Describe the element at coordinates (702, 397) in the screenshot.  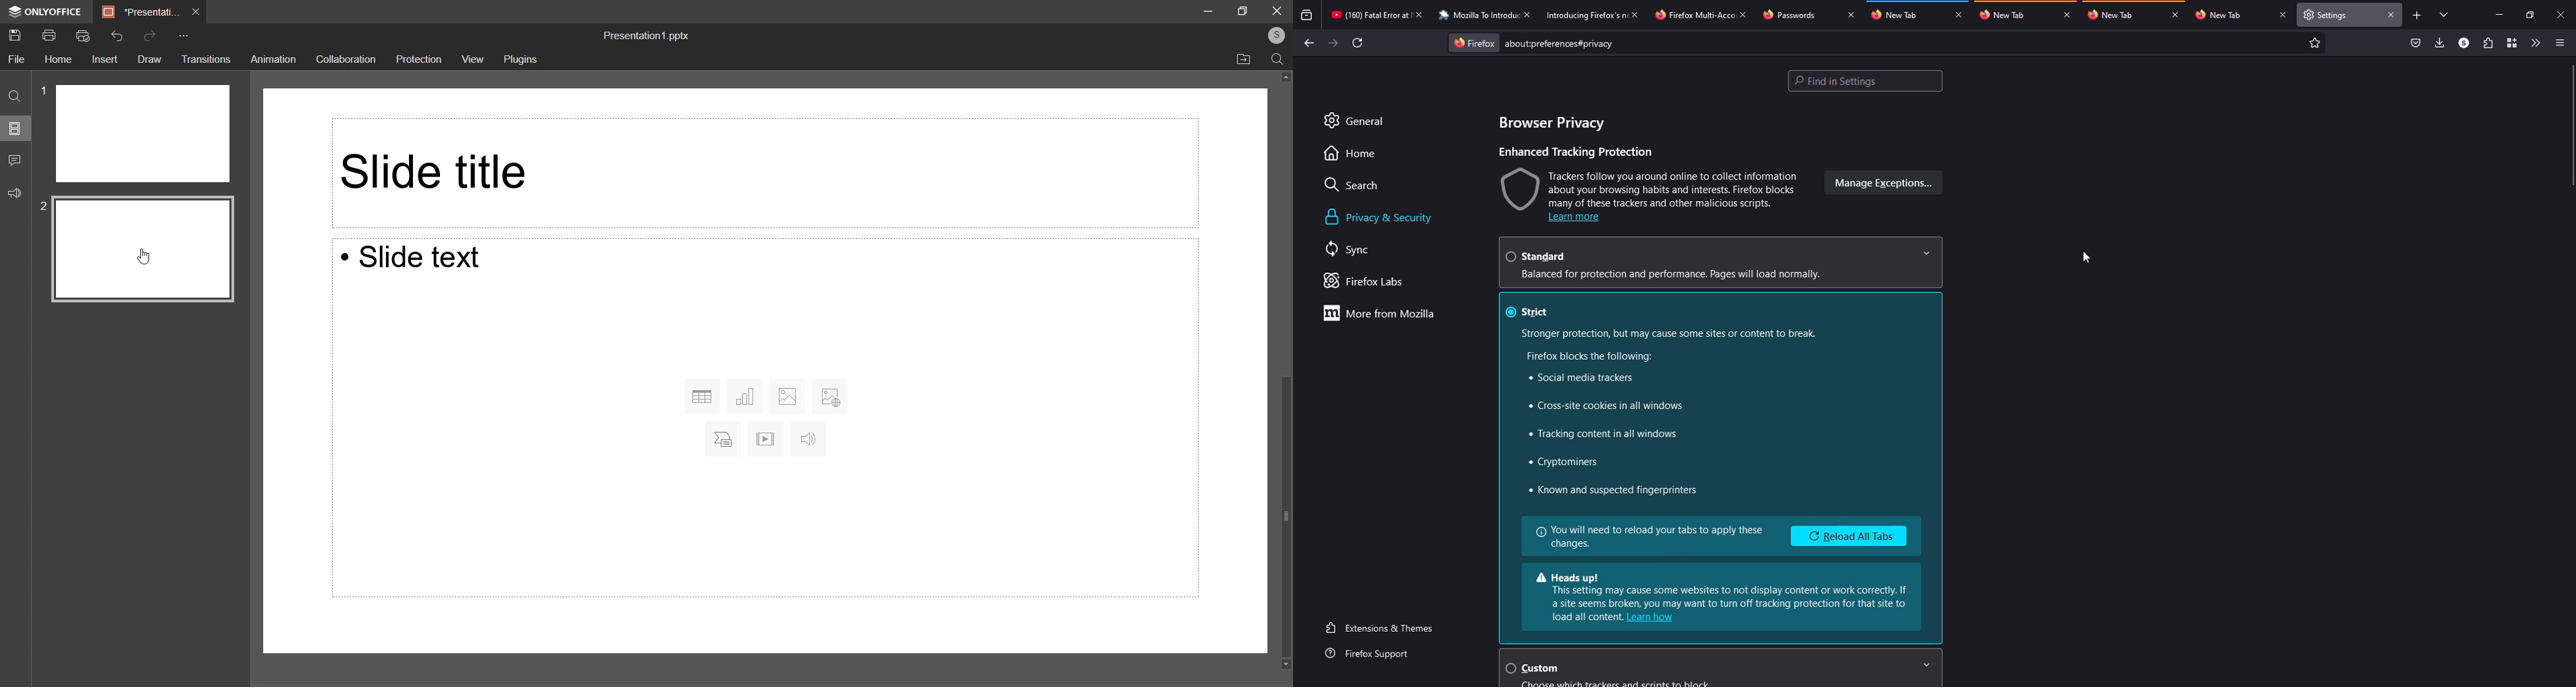
I see `Table` at that location.